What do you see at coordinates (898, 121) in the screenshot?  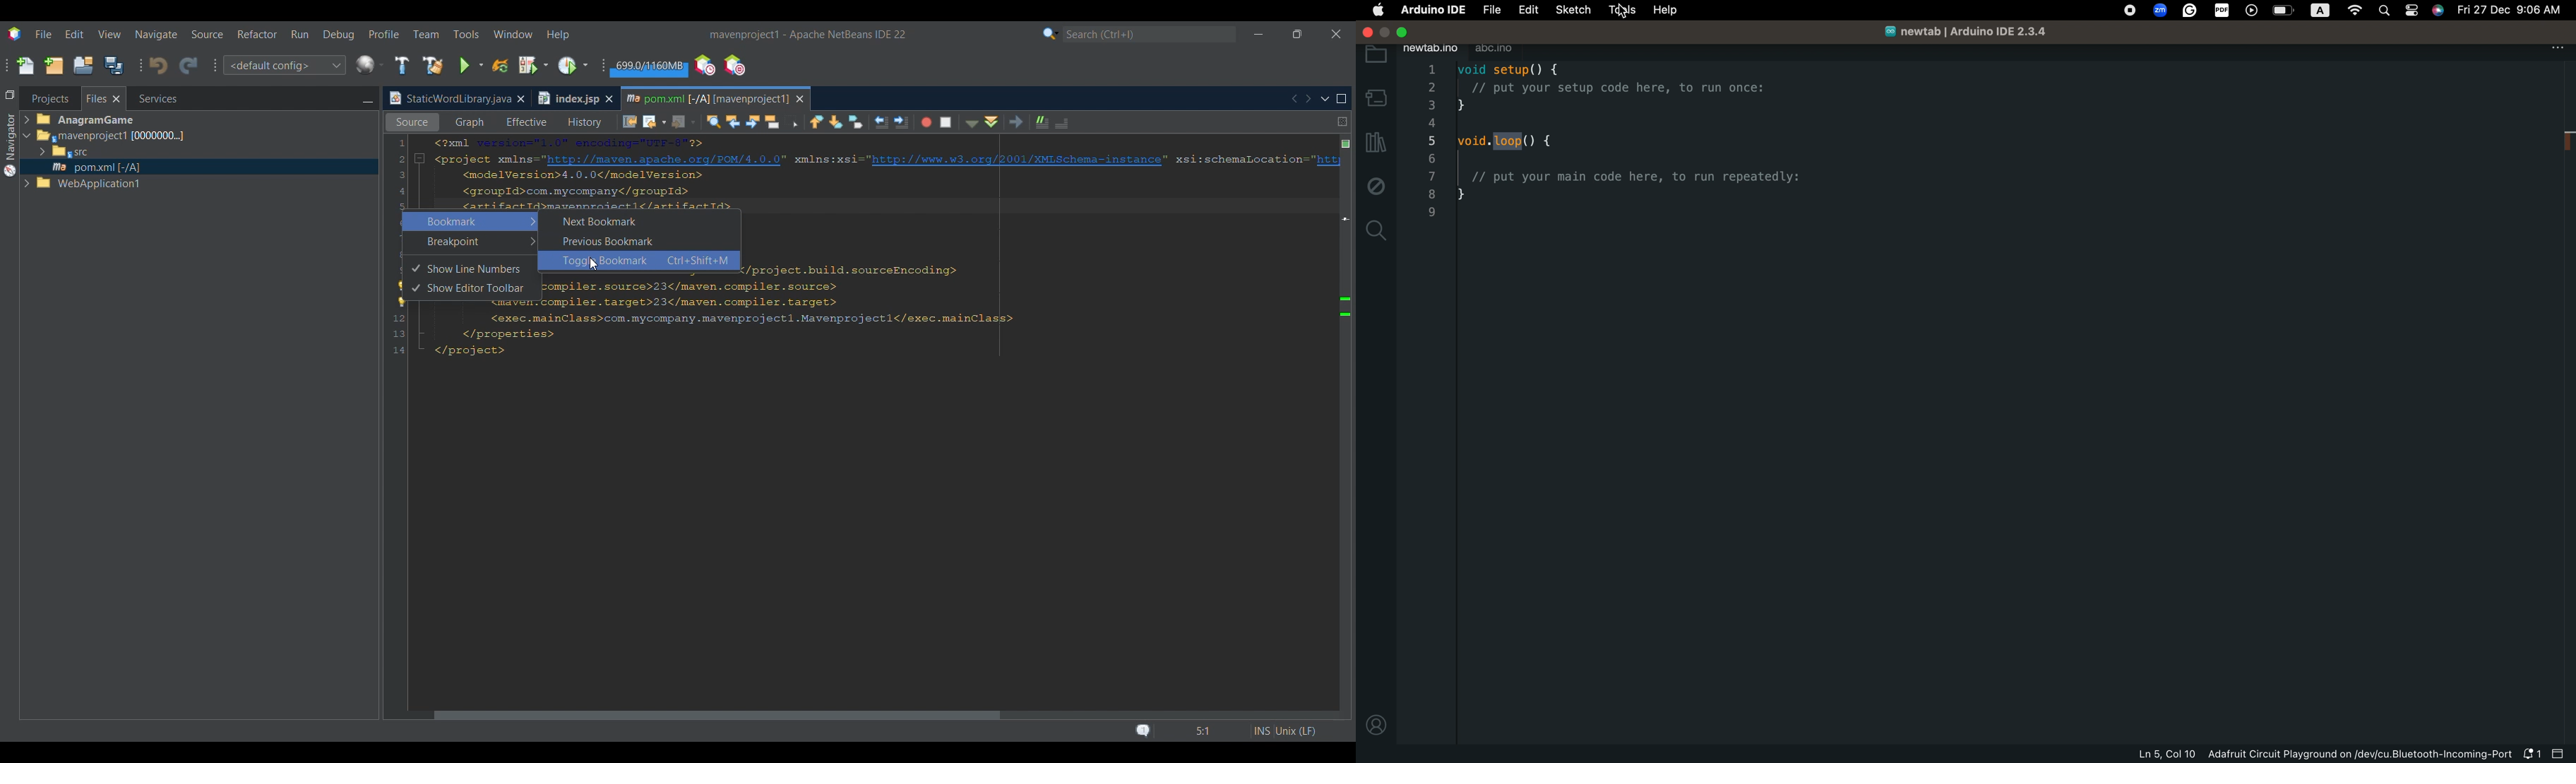 I see `Shift line right` at bounding box center [898, 121].